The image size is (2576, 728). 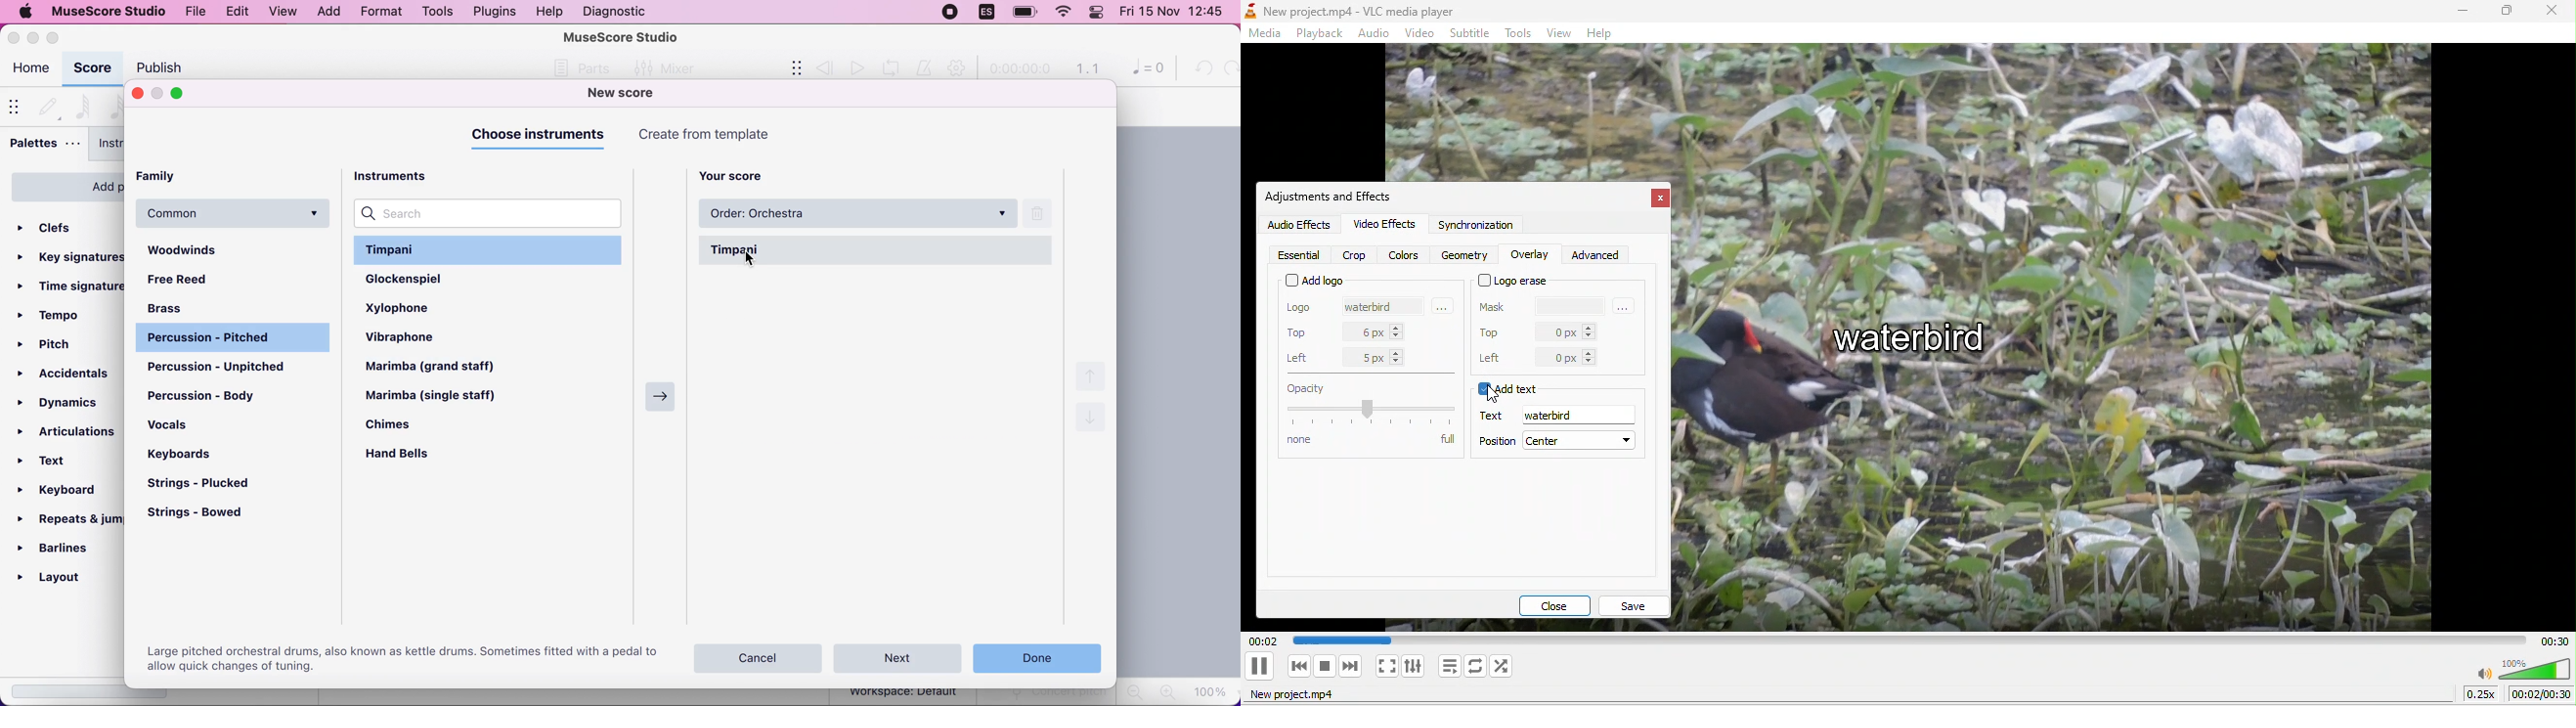 What do you see at coordinates (899, 657) in the screenshot?
I see `next` at bounding box center [899, 657].